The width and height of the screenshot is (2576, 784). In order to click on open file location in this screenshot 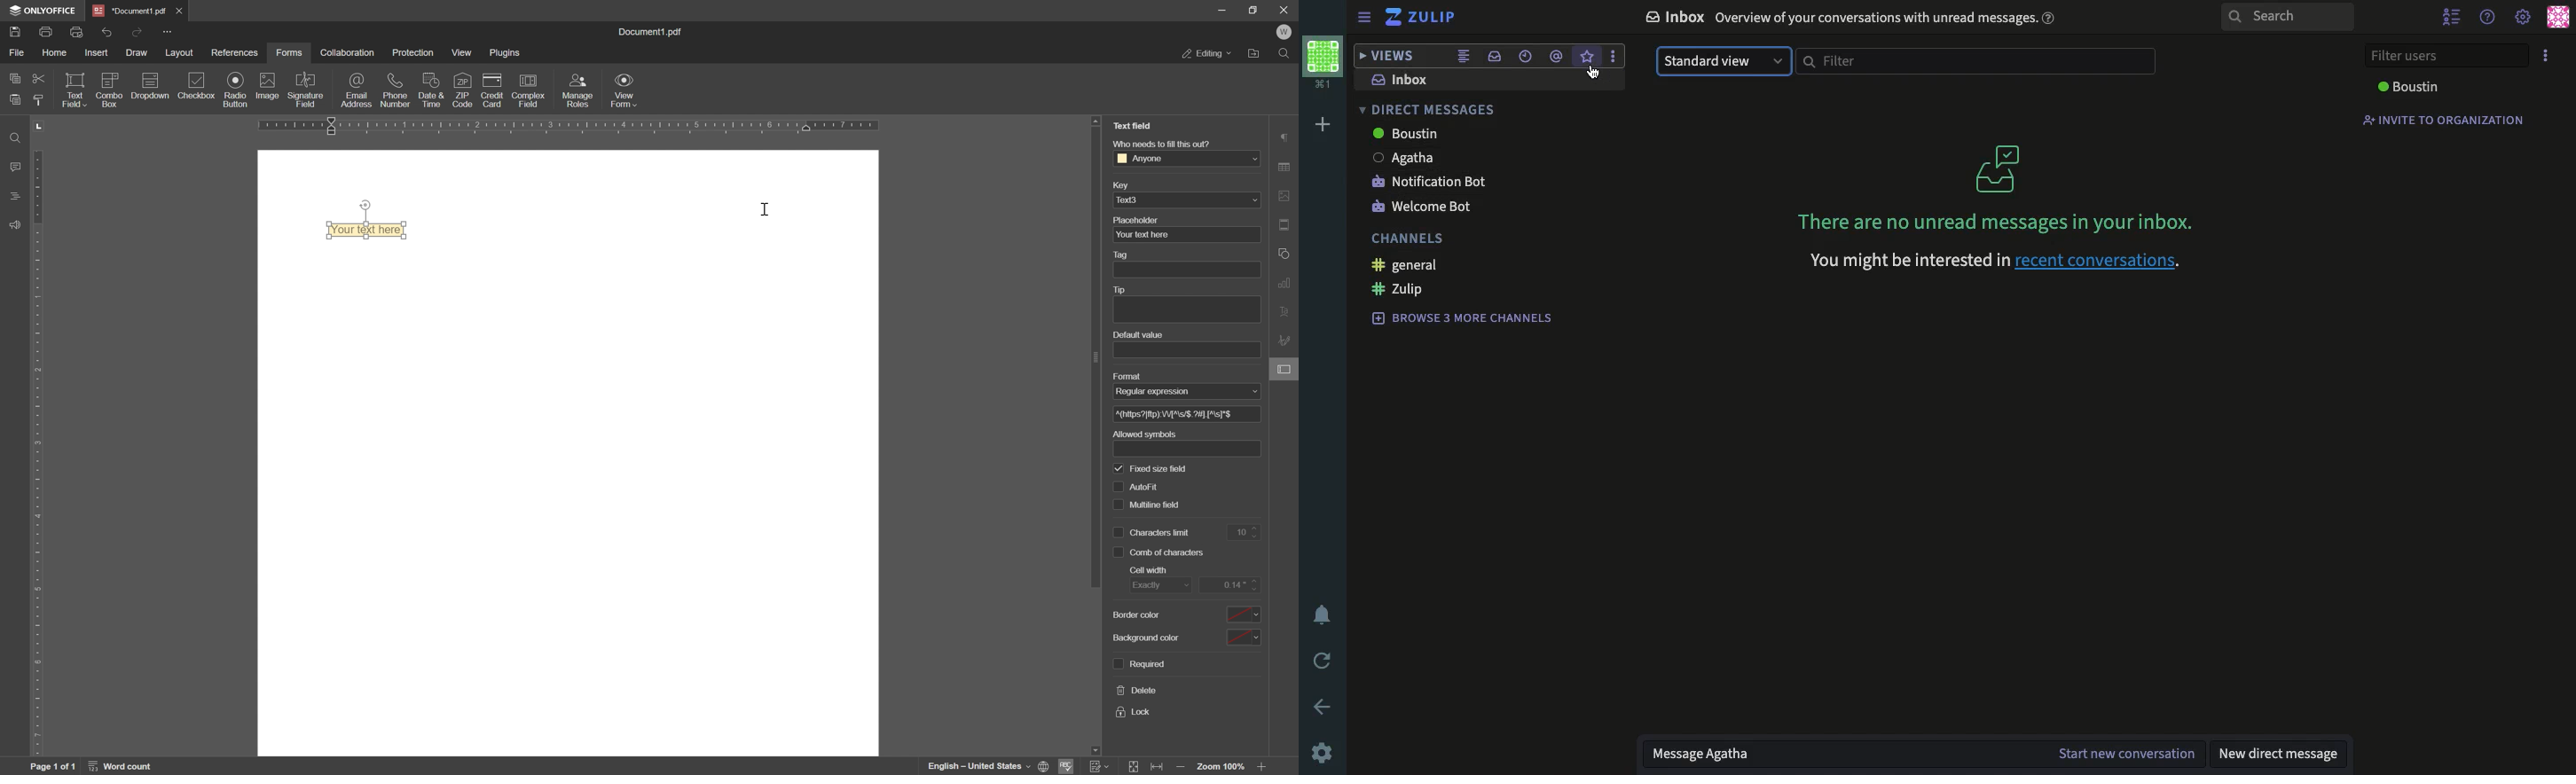, I will do `click(1254, 53)`.